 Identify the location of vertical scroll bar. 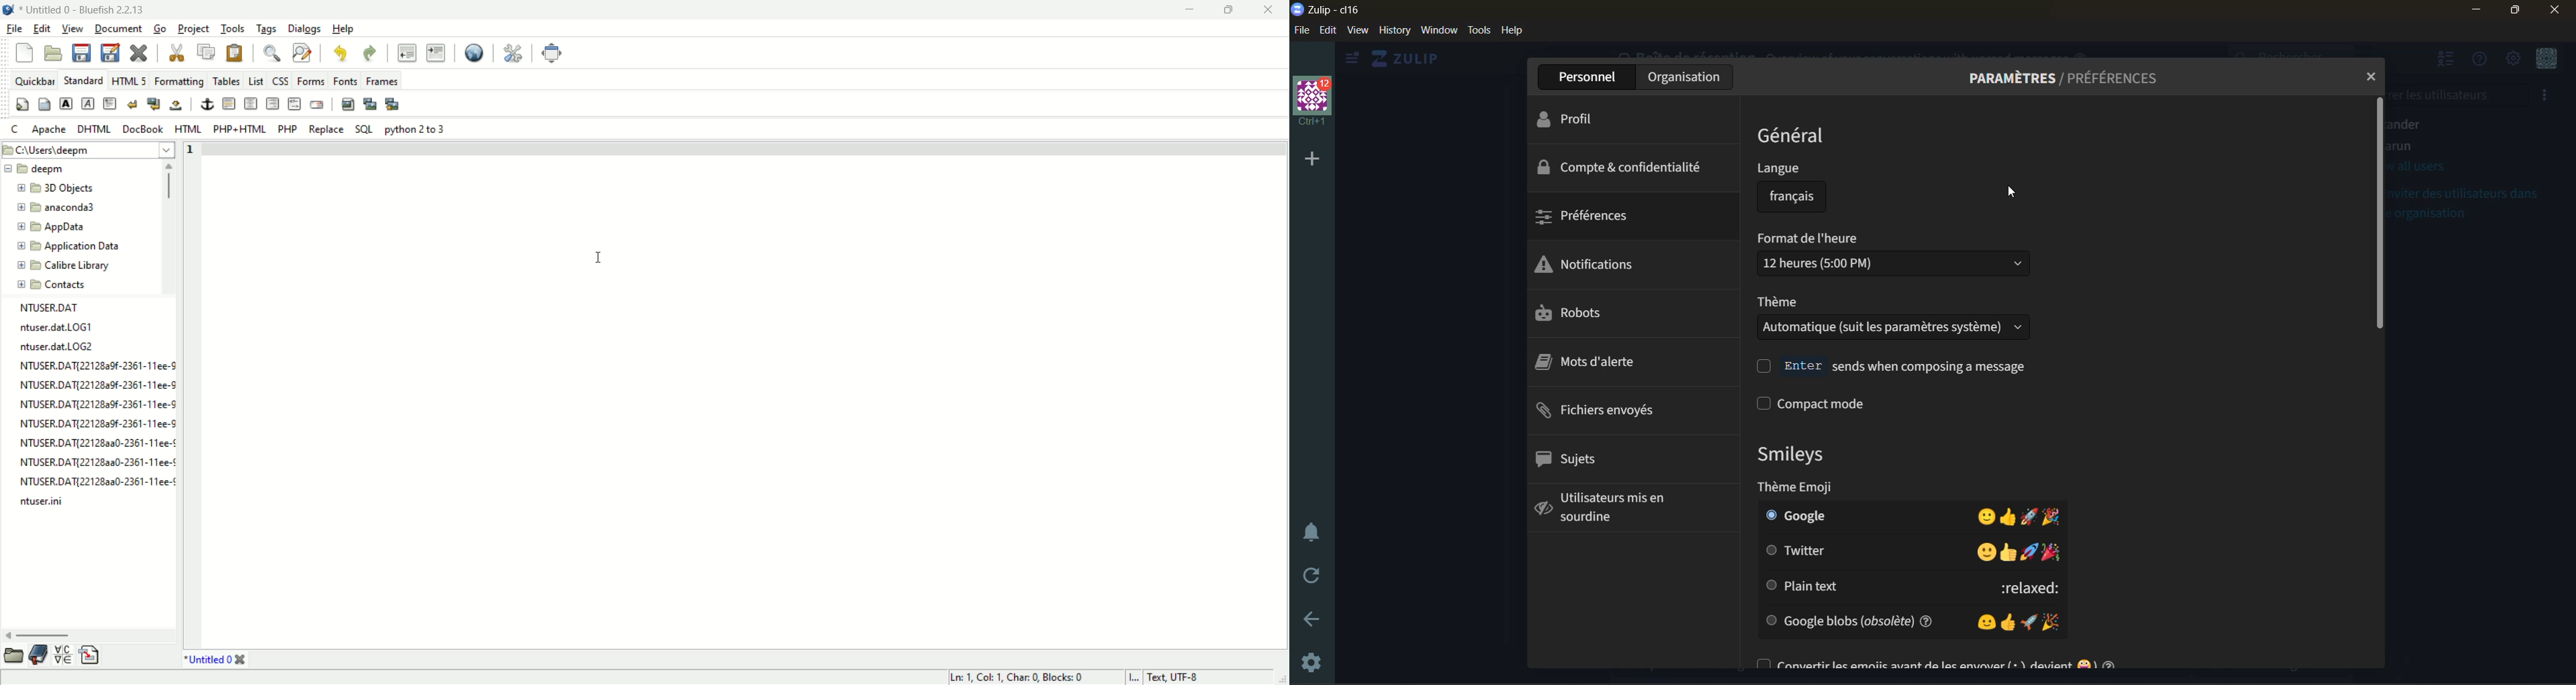
(169, 181).